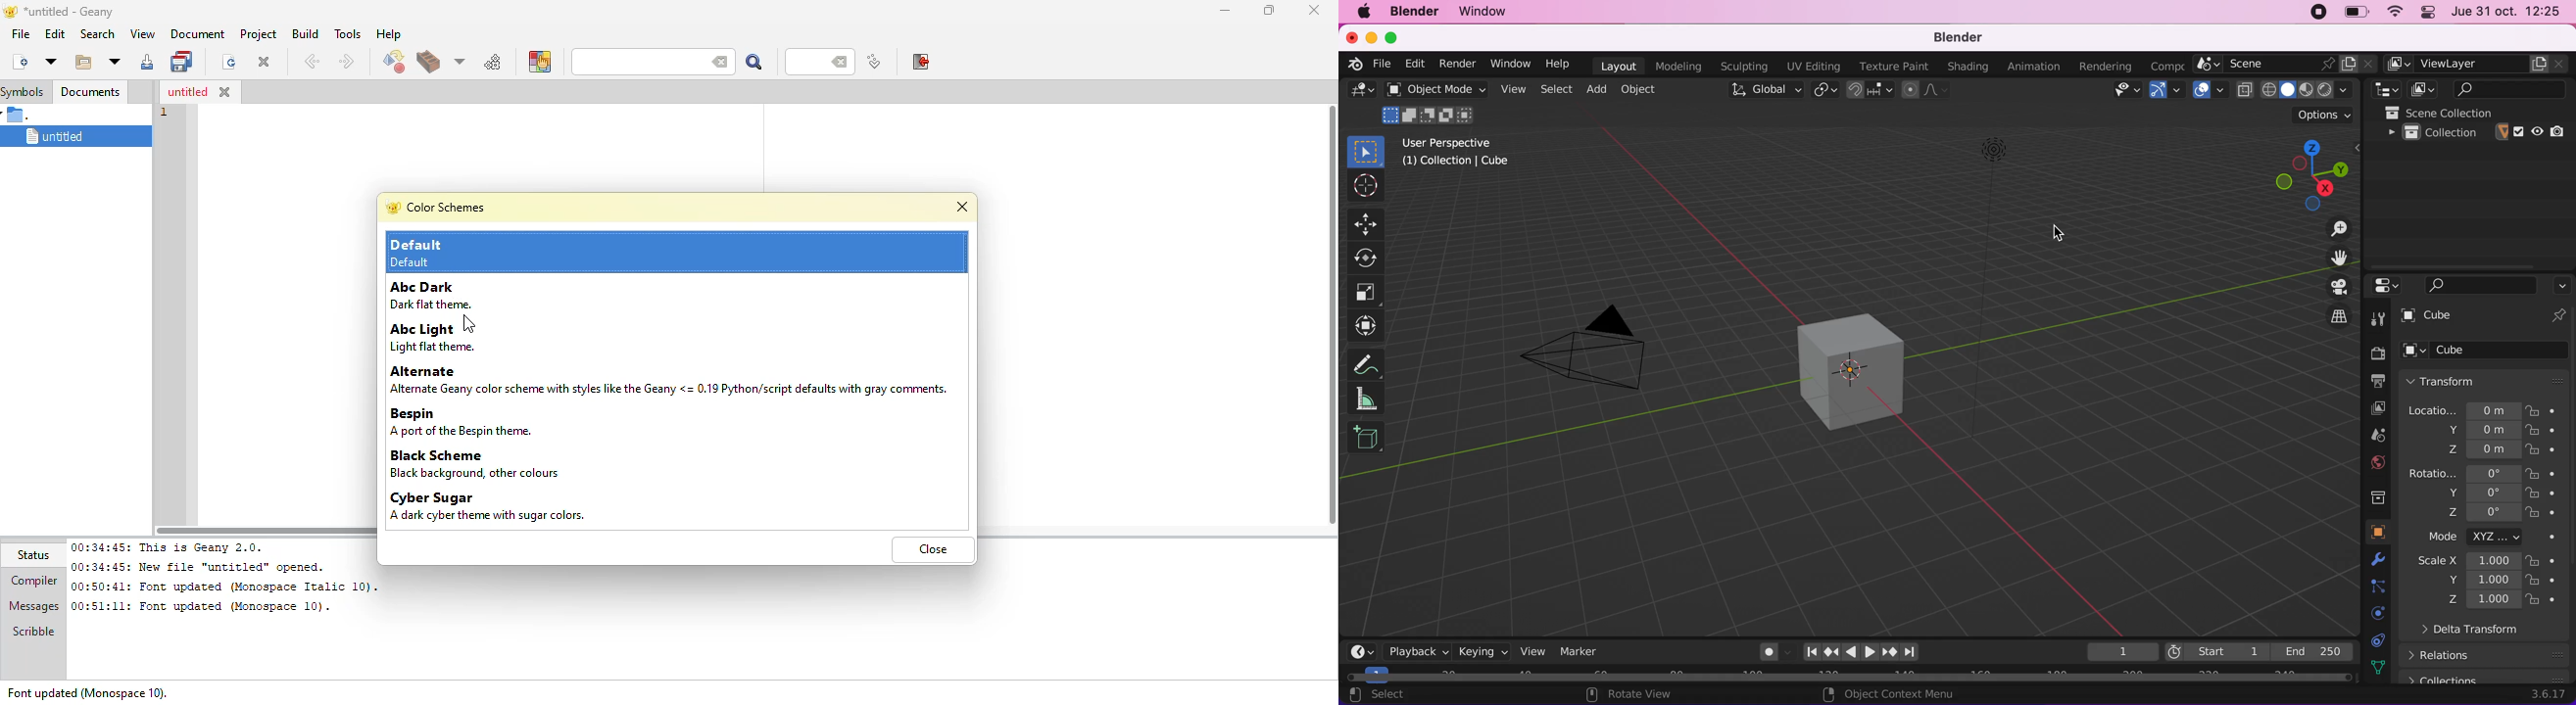  What do you see at coordinates (2480, 514) in the screenshot?
I see `z 0` at bounding box center [2480, 514].